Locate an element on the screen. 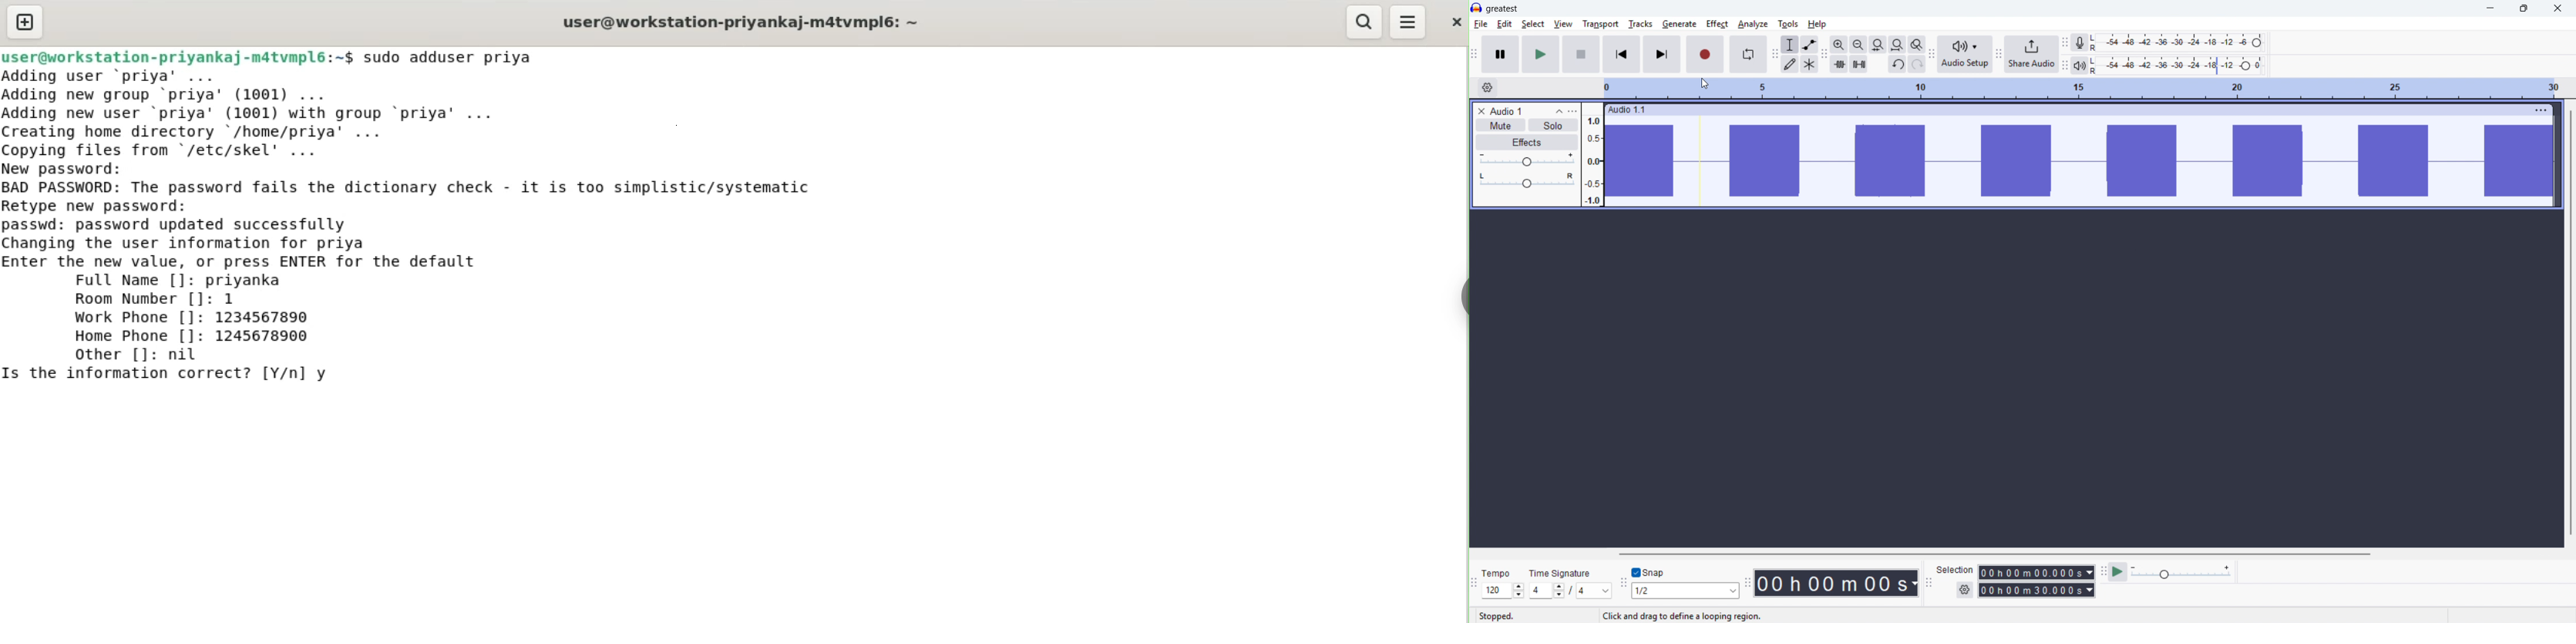 The height and width of the screenshot is (644, 2576). sudo adduser priya is located at coordinates (450, 57).